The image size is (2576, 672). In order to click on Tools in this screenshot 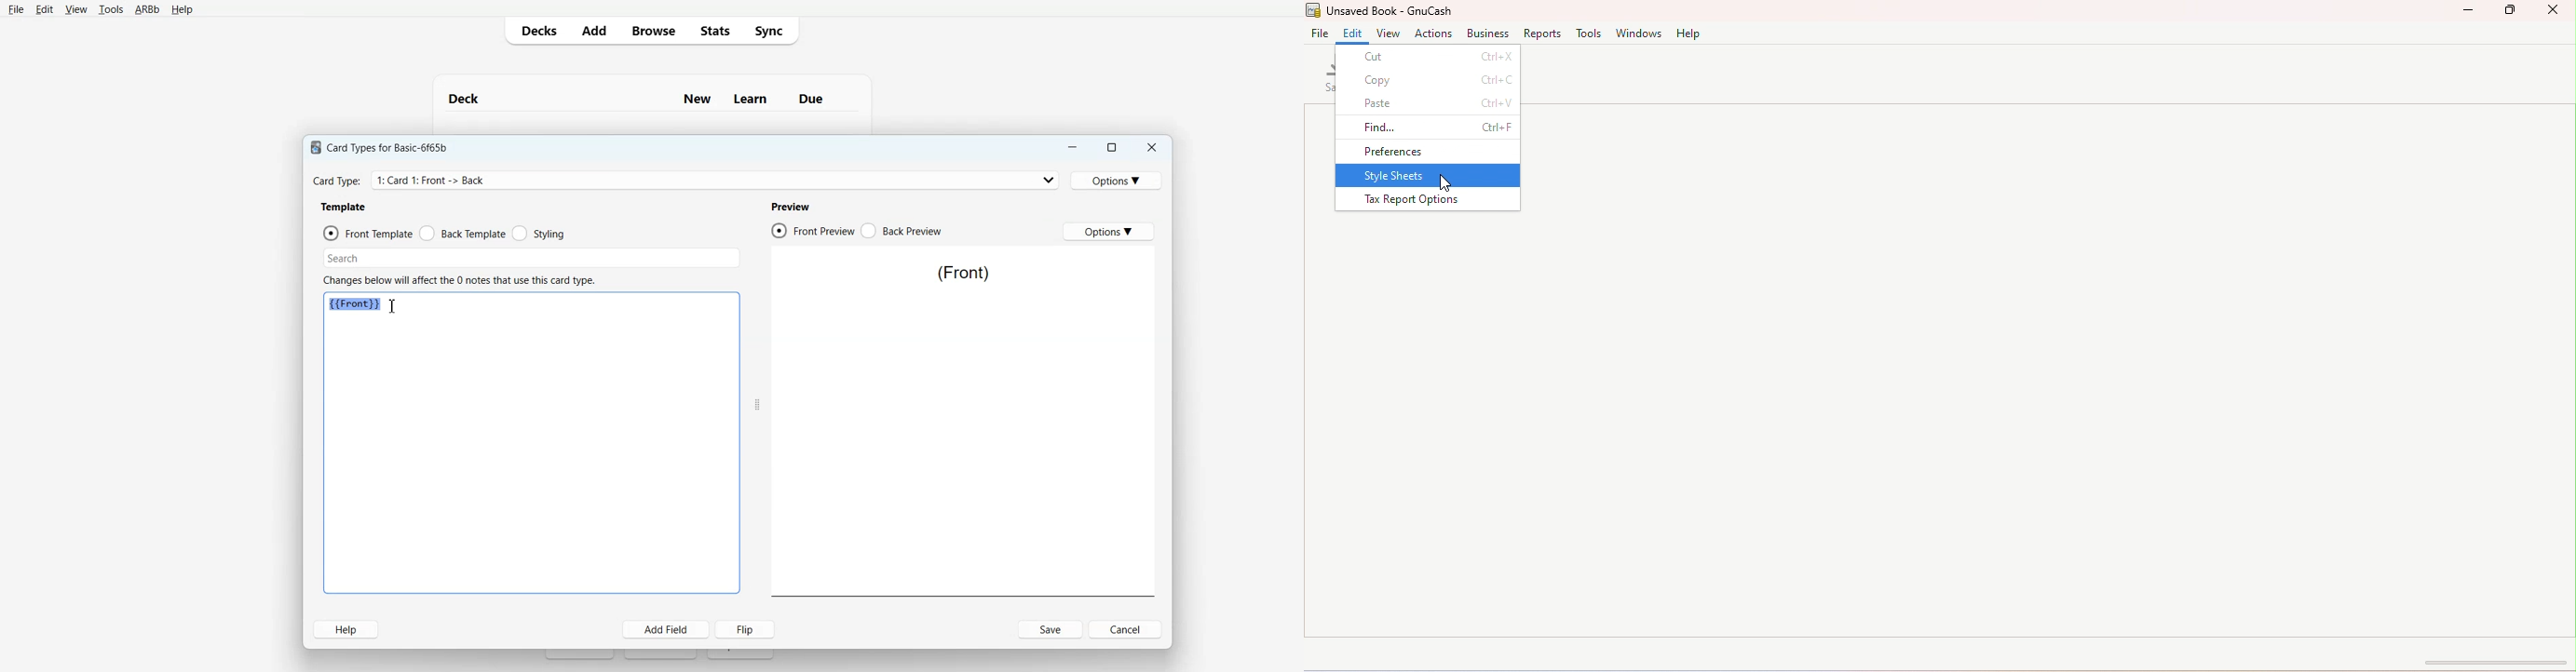, I will do `click(1589, 35)`.